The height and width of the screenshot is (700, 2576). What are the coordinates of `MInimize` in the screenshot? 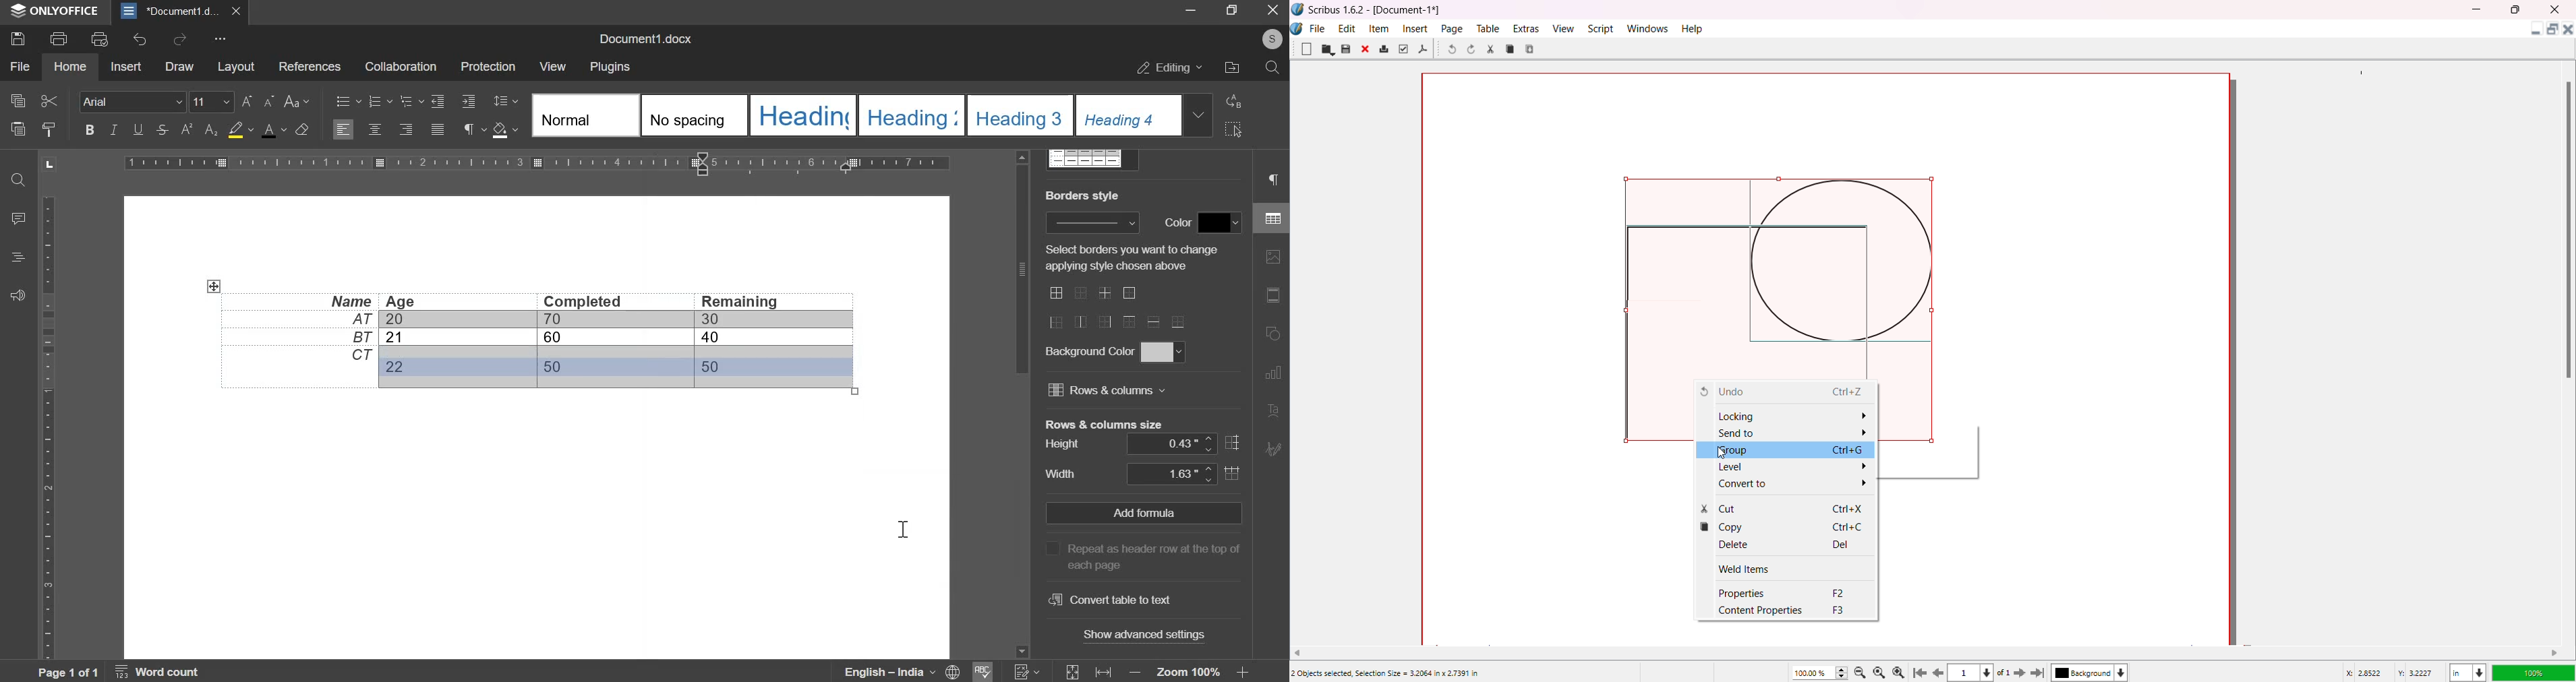 It's located at (2479, 9).